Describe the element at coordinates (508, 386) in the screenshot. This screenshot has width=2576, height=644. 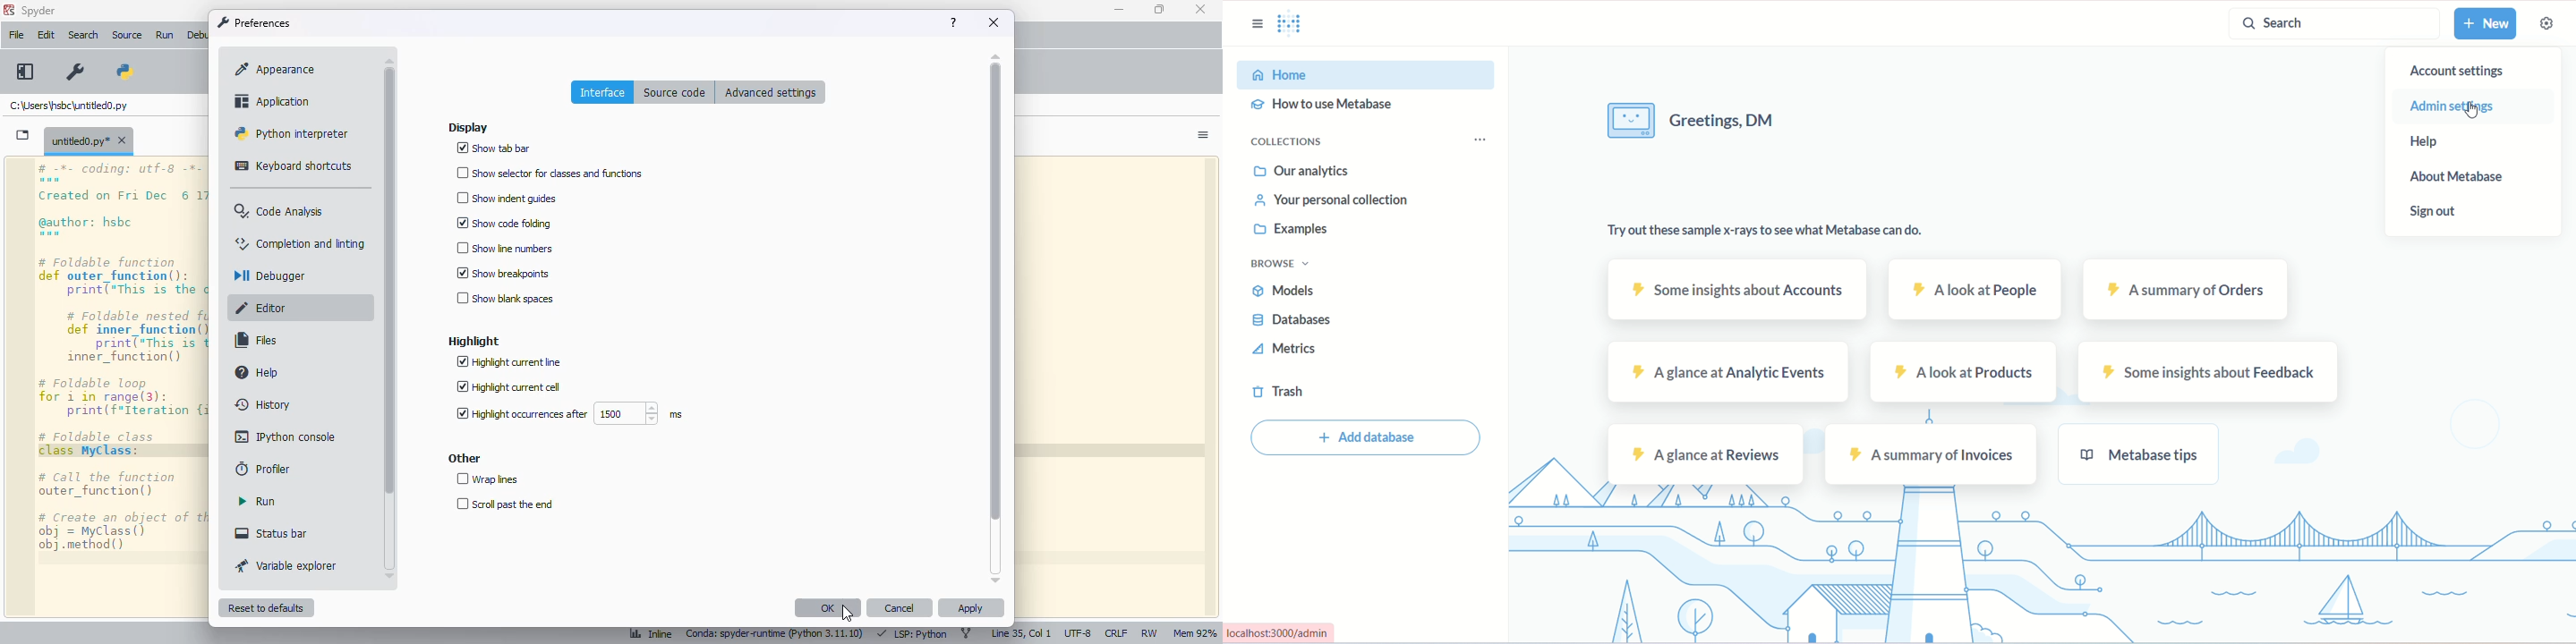
I see `highlight current cell` at that location.